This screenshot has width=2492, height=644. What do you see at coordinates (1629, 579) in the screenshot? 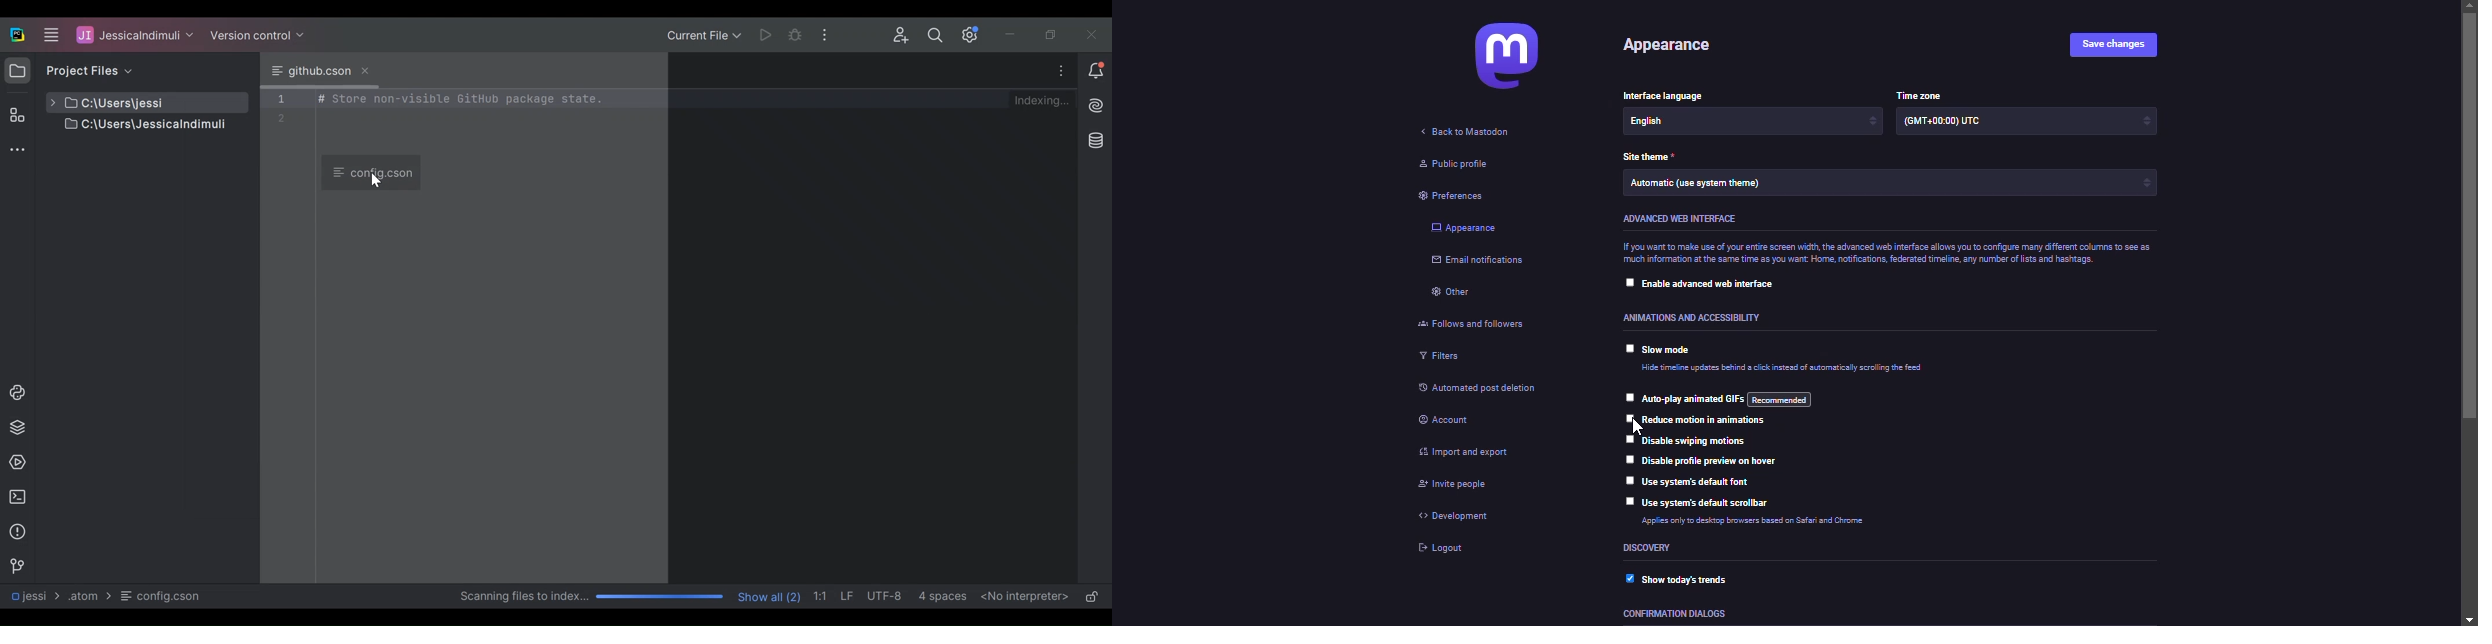
I see `enabled` at bounding box center [1629, 579].